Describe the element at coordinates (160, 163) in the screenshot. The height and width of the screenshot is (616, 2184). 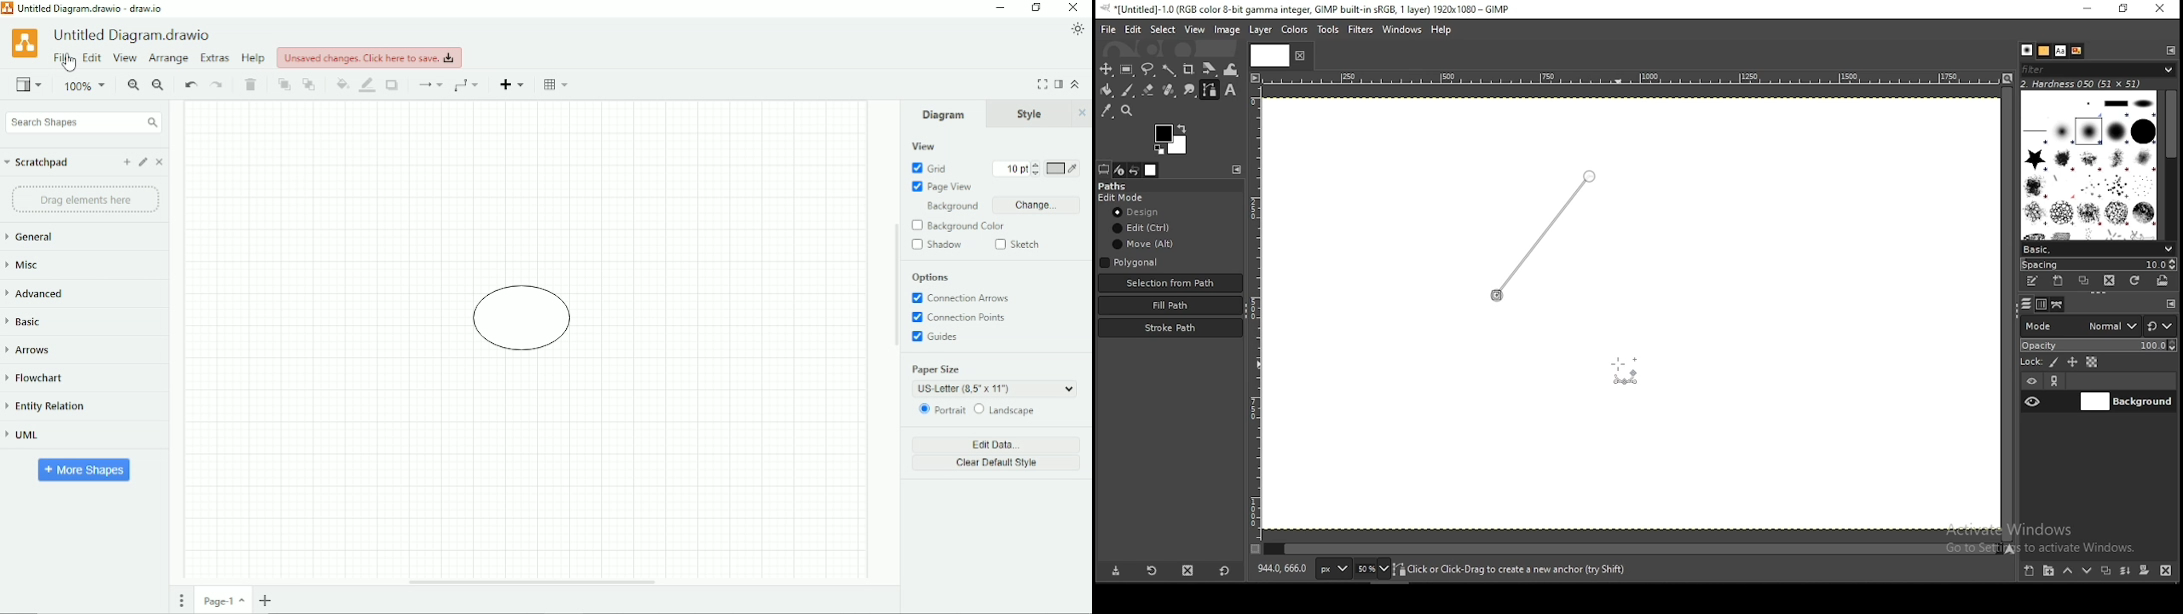
I see `Close` at that location.